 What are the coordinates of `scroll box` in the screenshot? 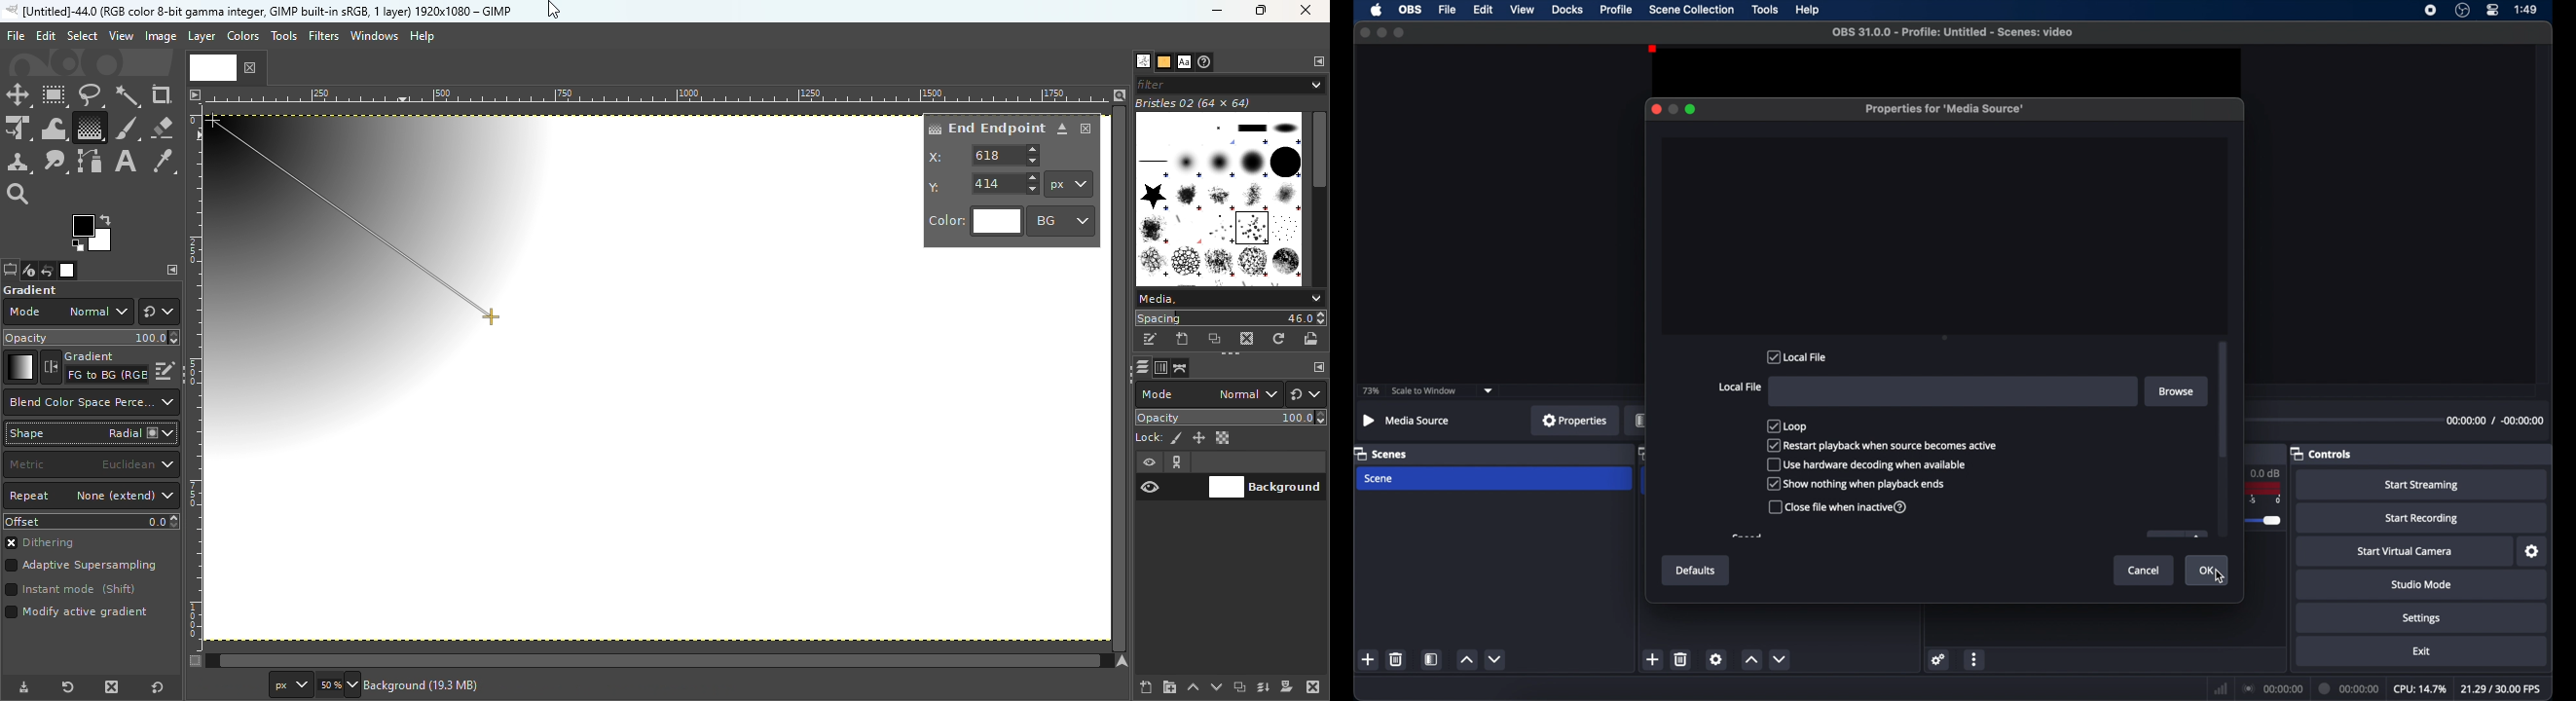 It's located at (2223, 400).